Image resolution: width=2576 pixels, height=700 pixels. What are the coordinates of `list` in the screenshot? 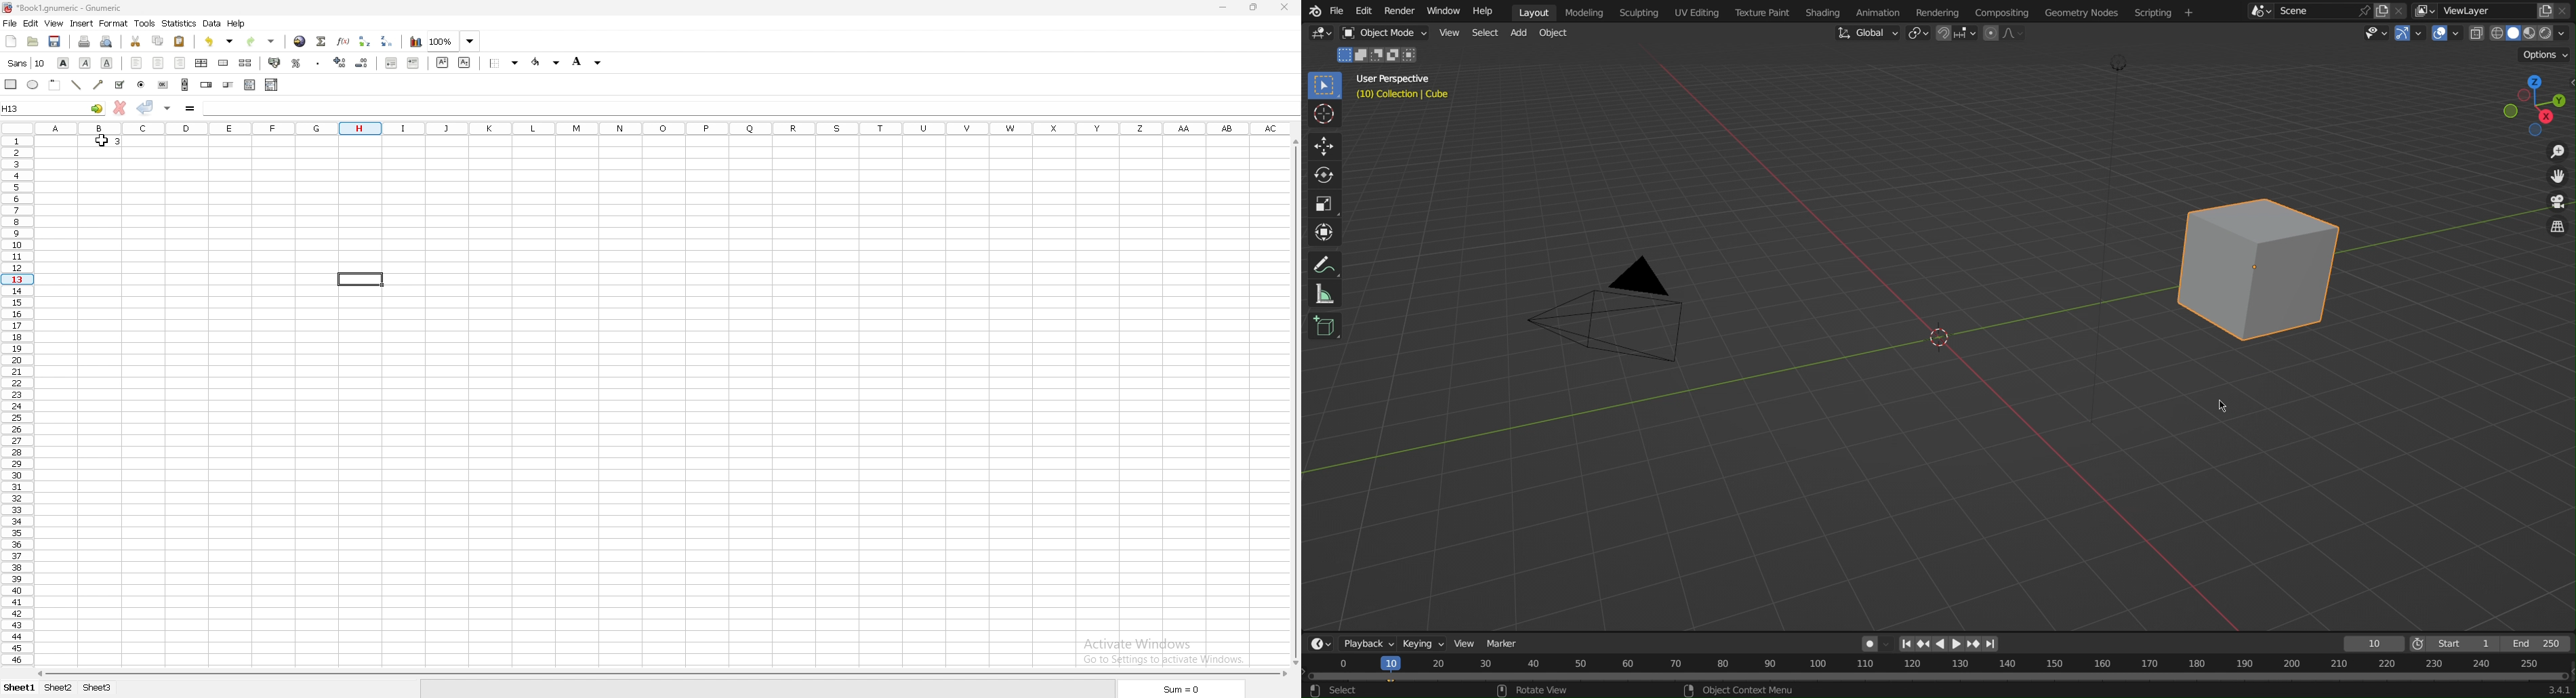 It's located at (249, 85).